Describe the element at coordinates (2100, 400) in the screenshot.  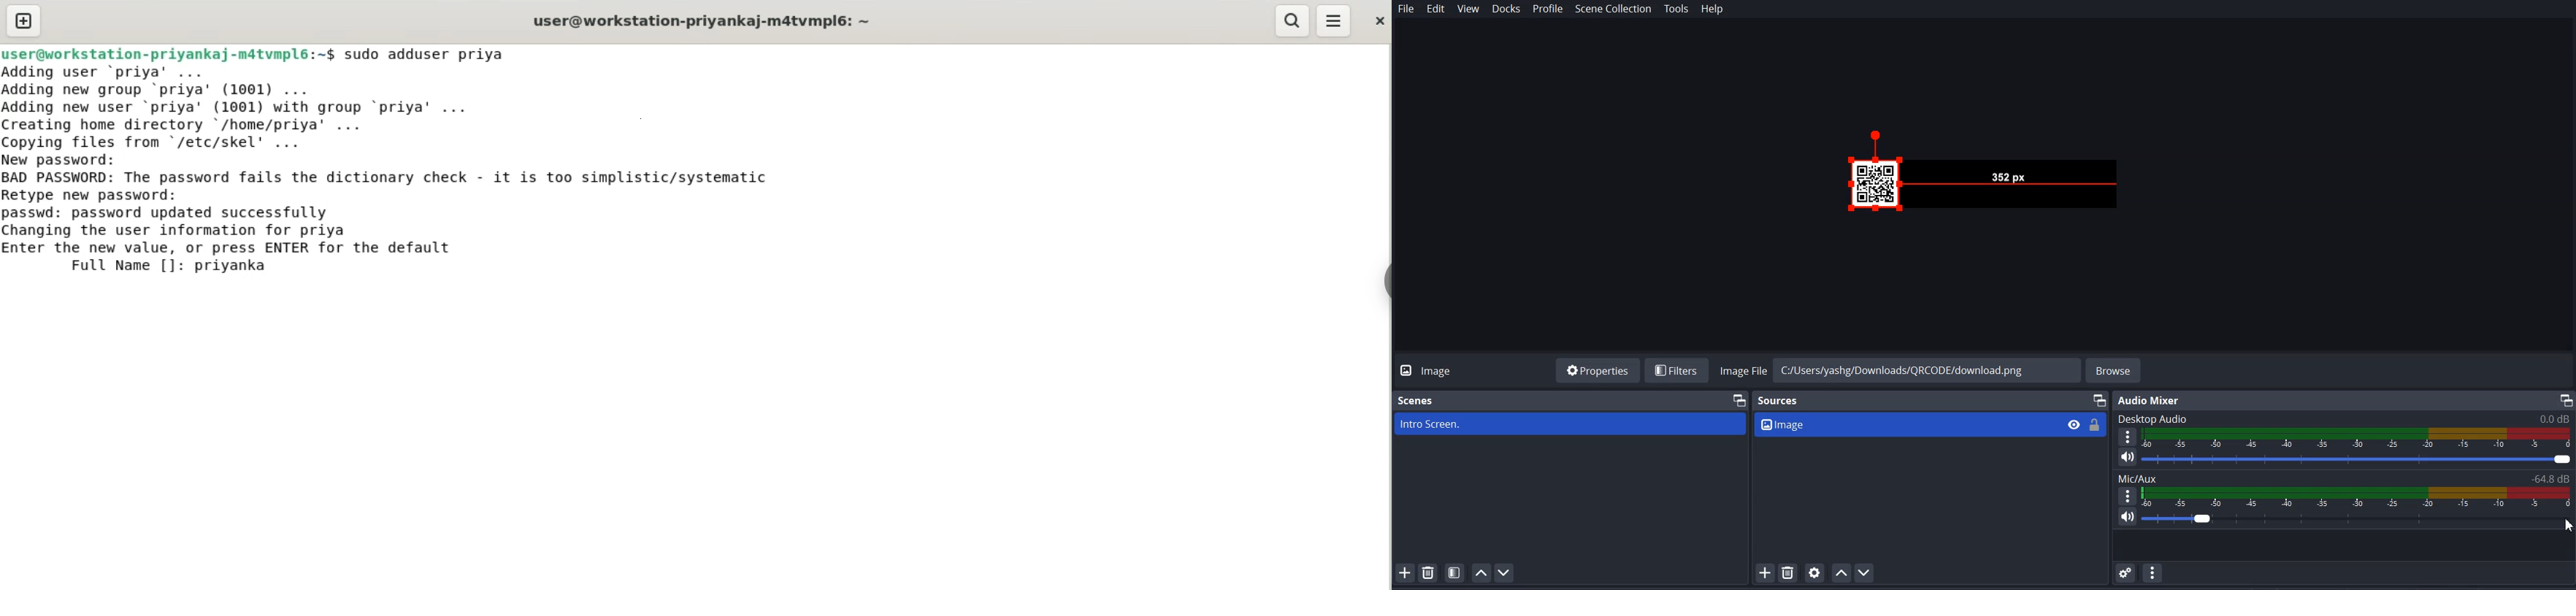
I see `Maximize` at that location.